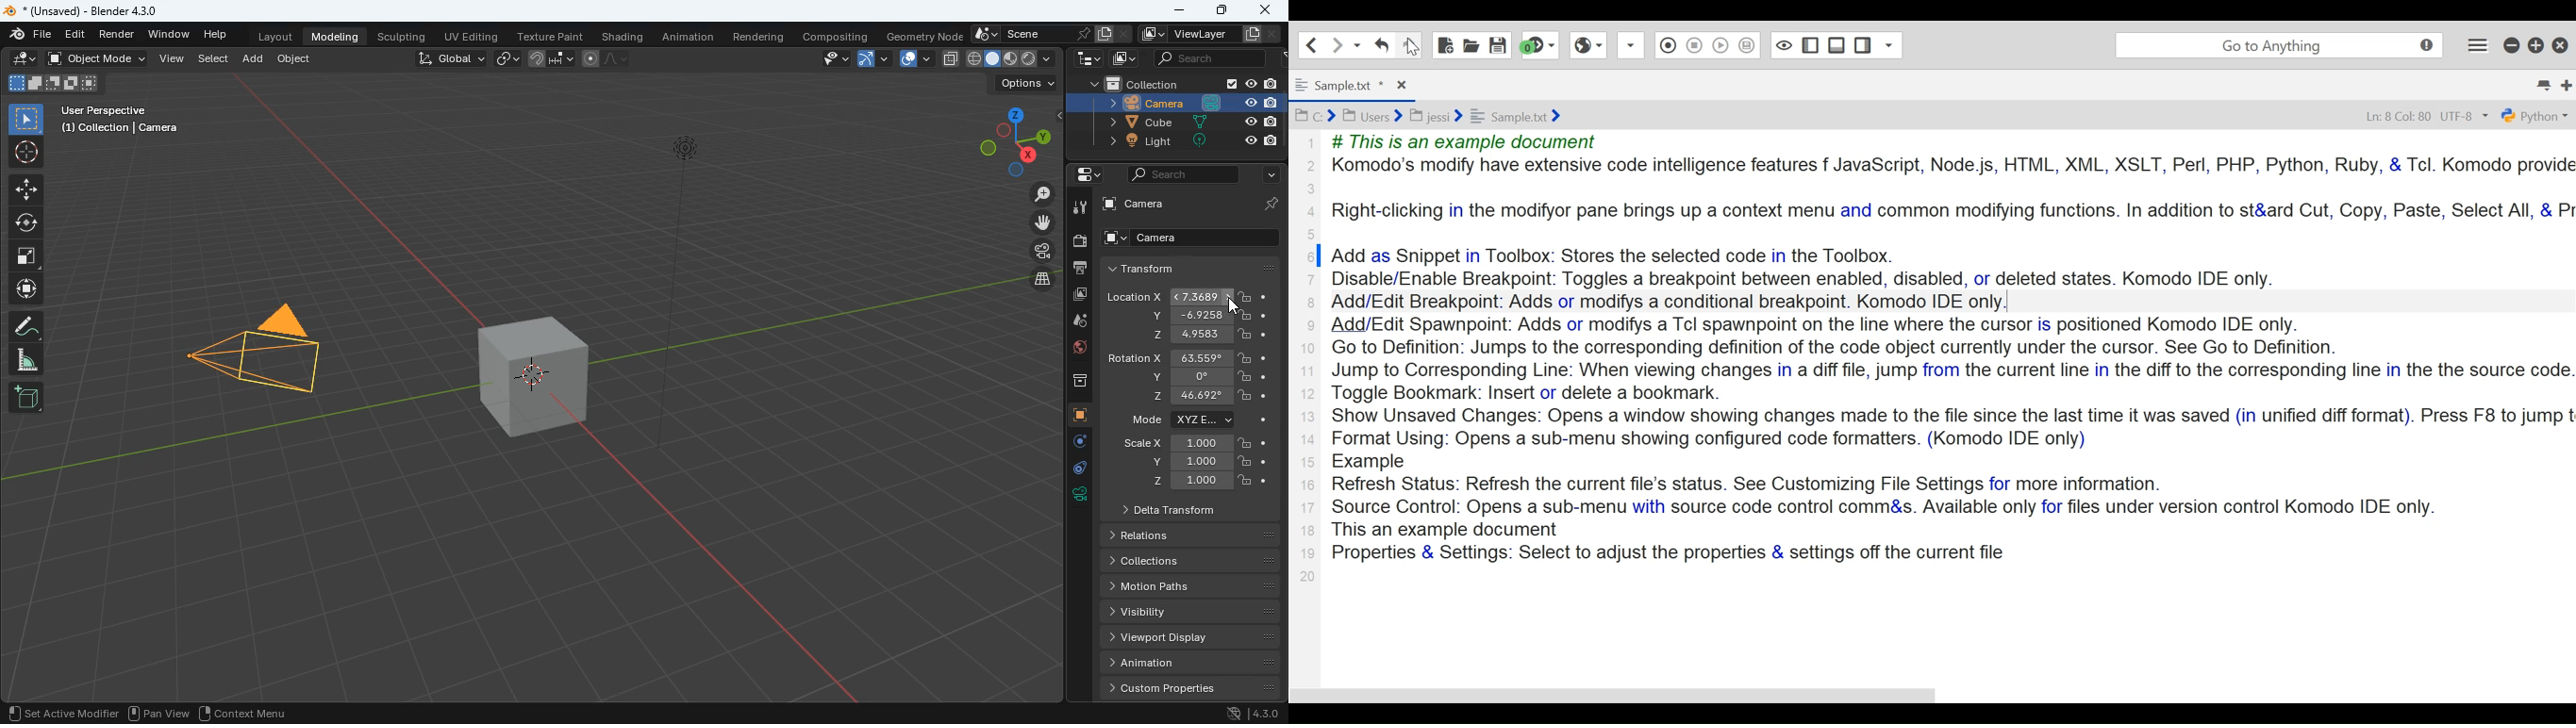  I want to click on Save File, so click(1498, 44).